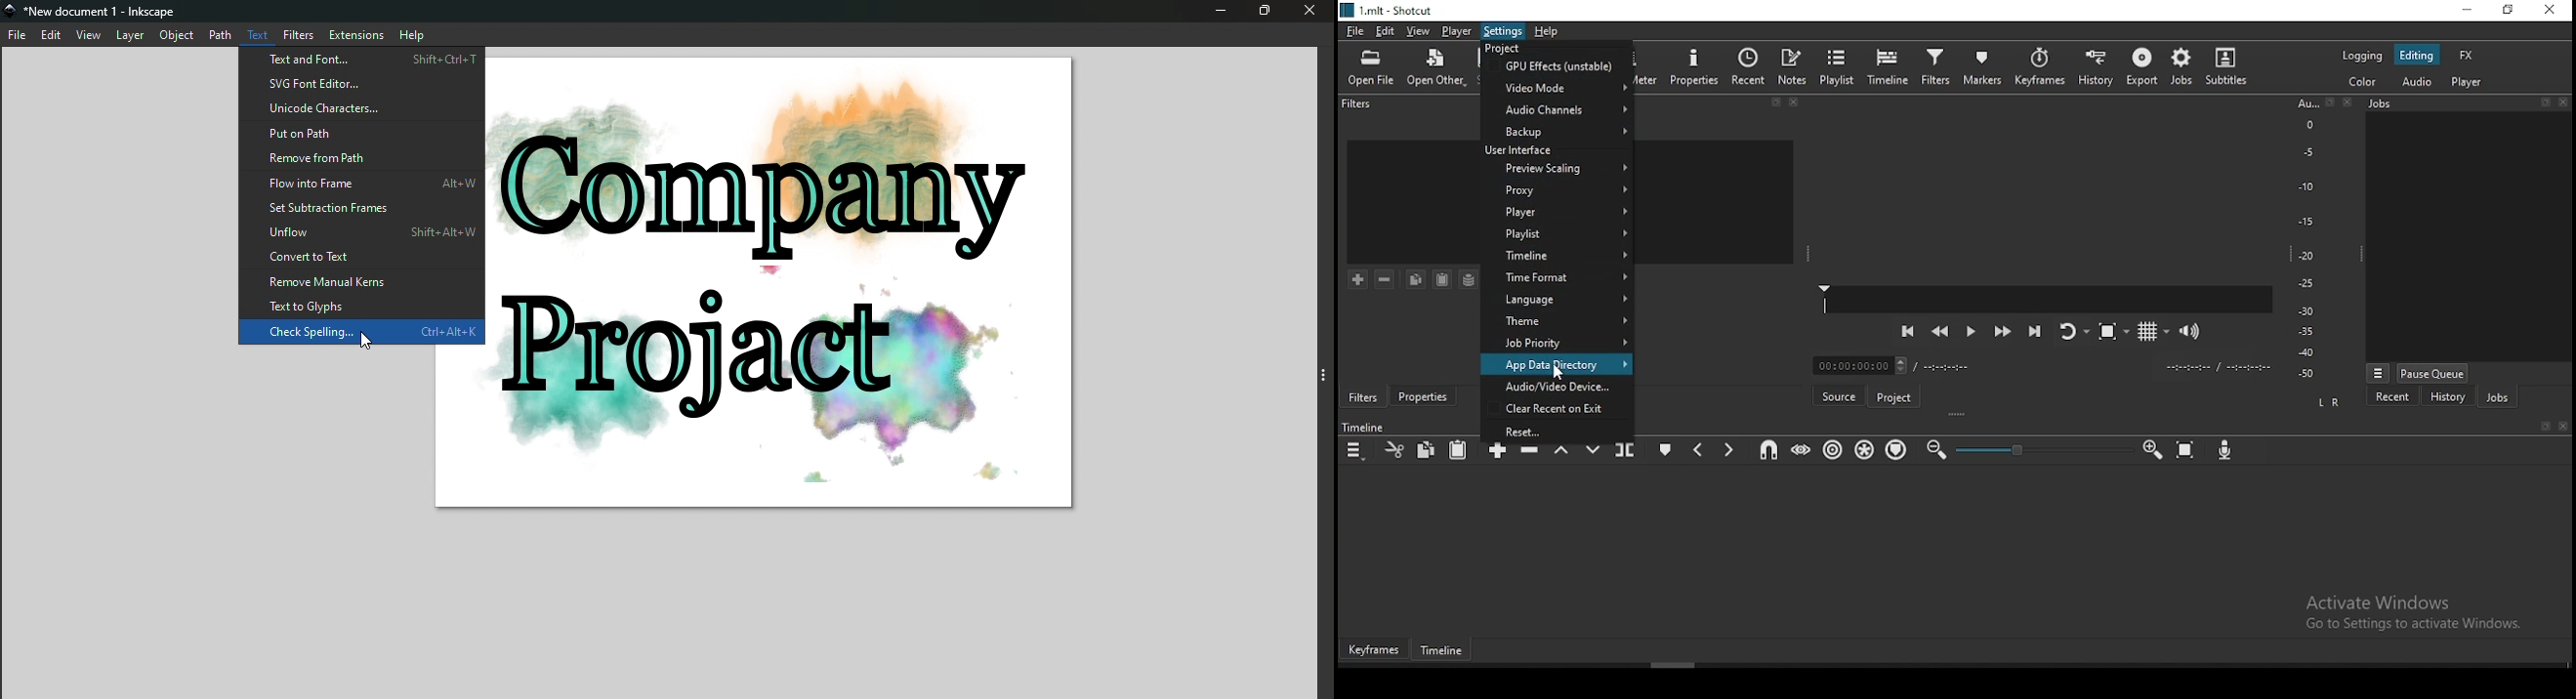 The width and height of the screenshot is (2576, 700). I want to click on playlist, so click(1840, 66).